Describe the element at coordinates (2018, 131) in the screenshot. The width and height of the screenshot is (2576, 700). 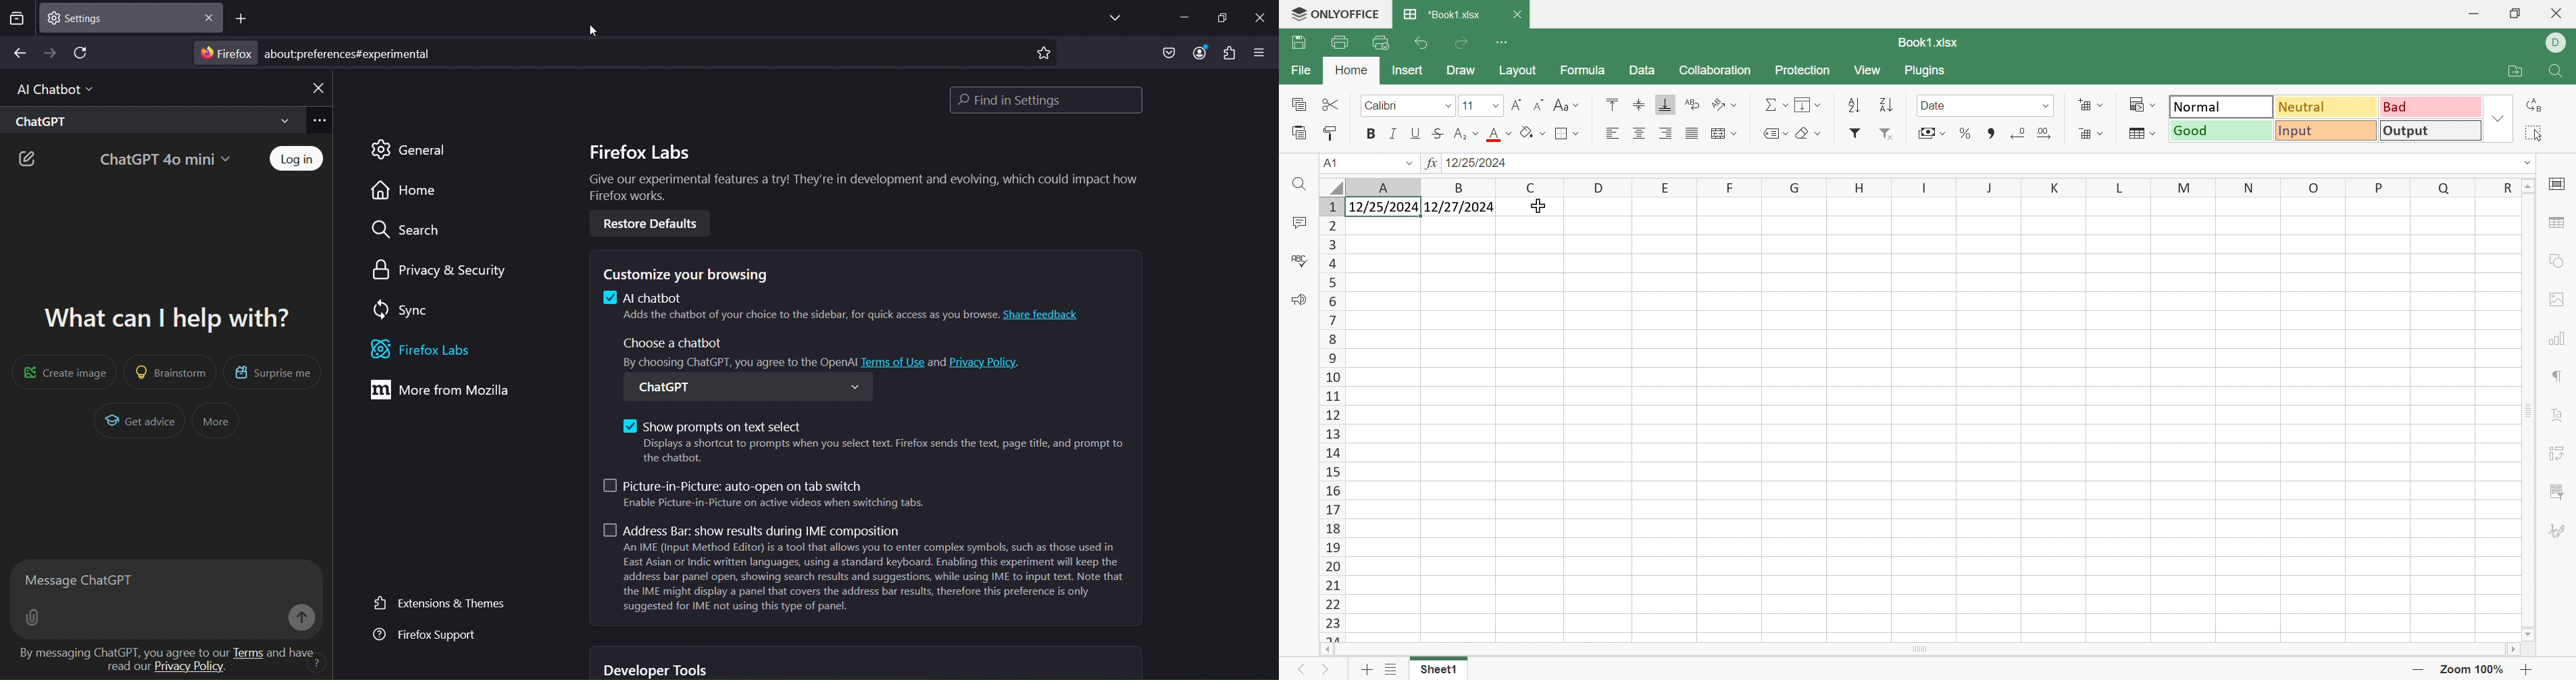
I see `Delete decimal` at that location.